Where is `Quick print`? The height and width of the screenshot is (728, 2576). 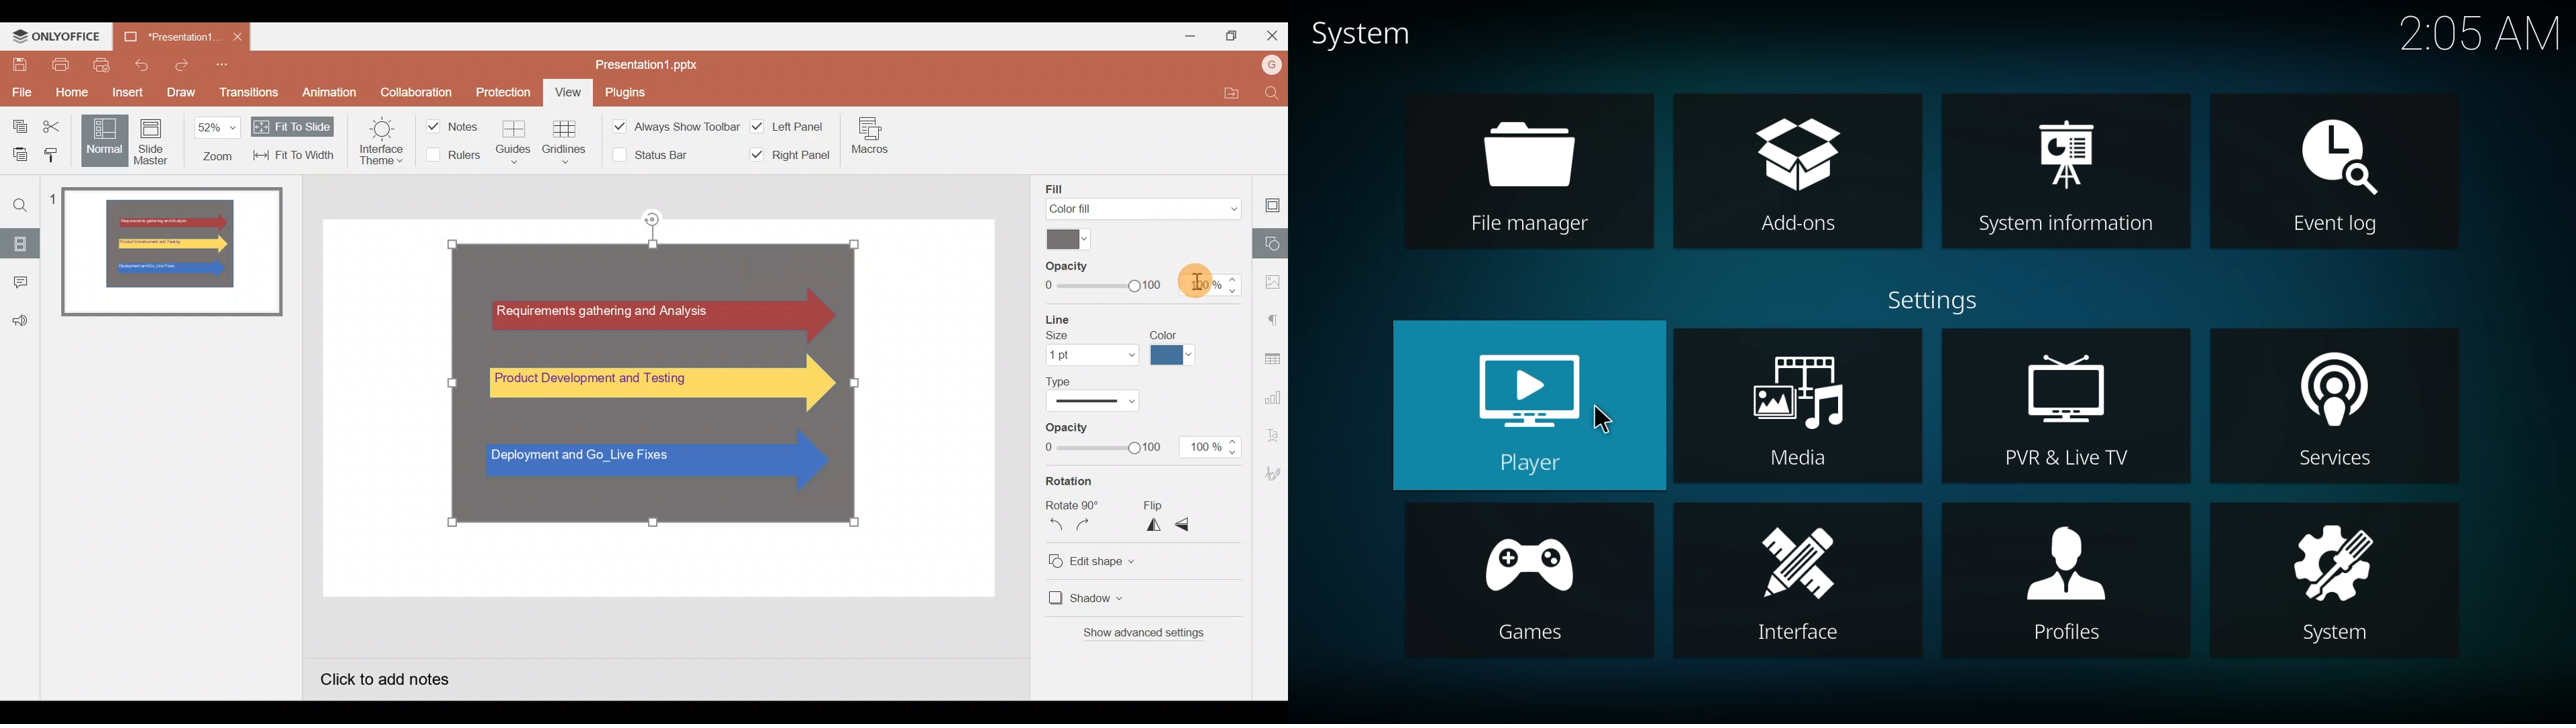
Quick print is located at coordinates (101, 65).